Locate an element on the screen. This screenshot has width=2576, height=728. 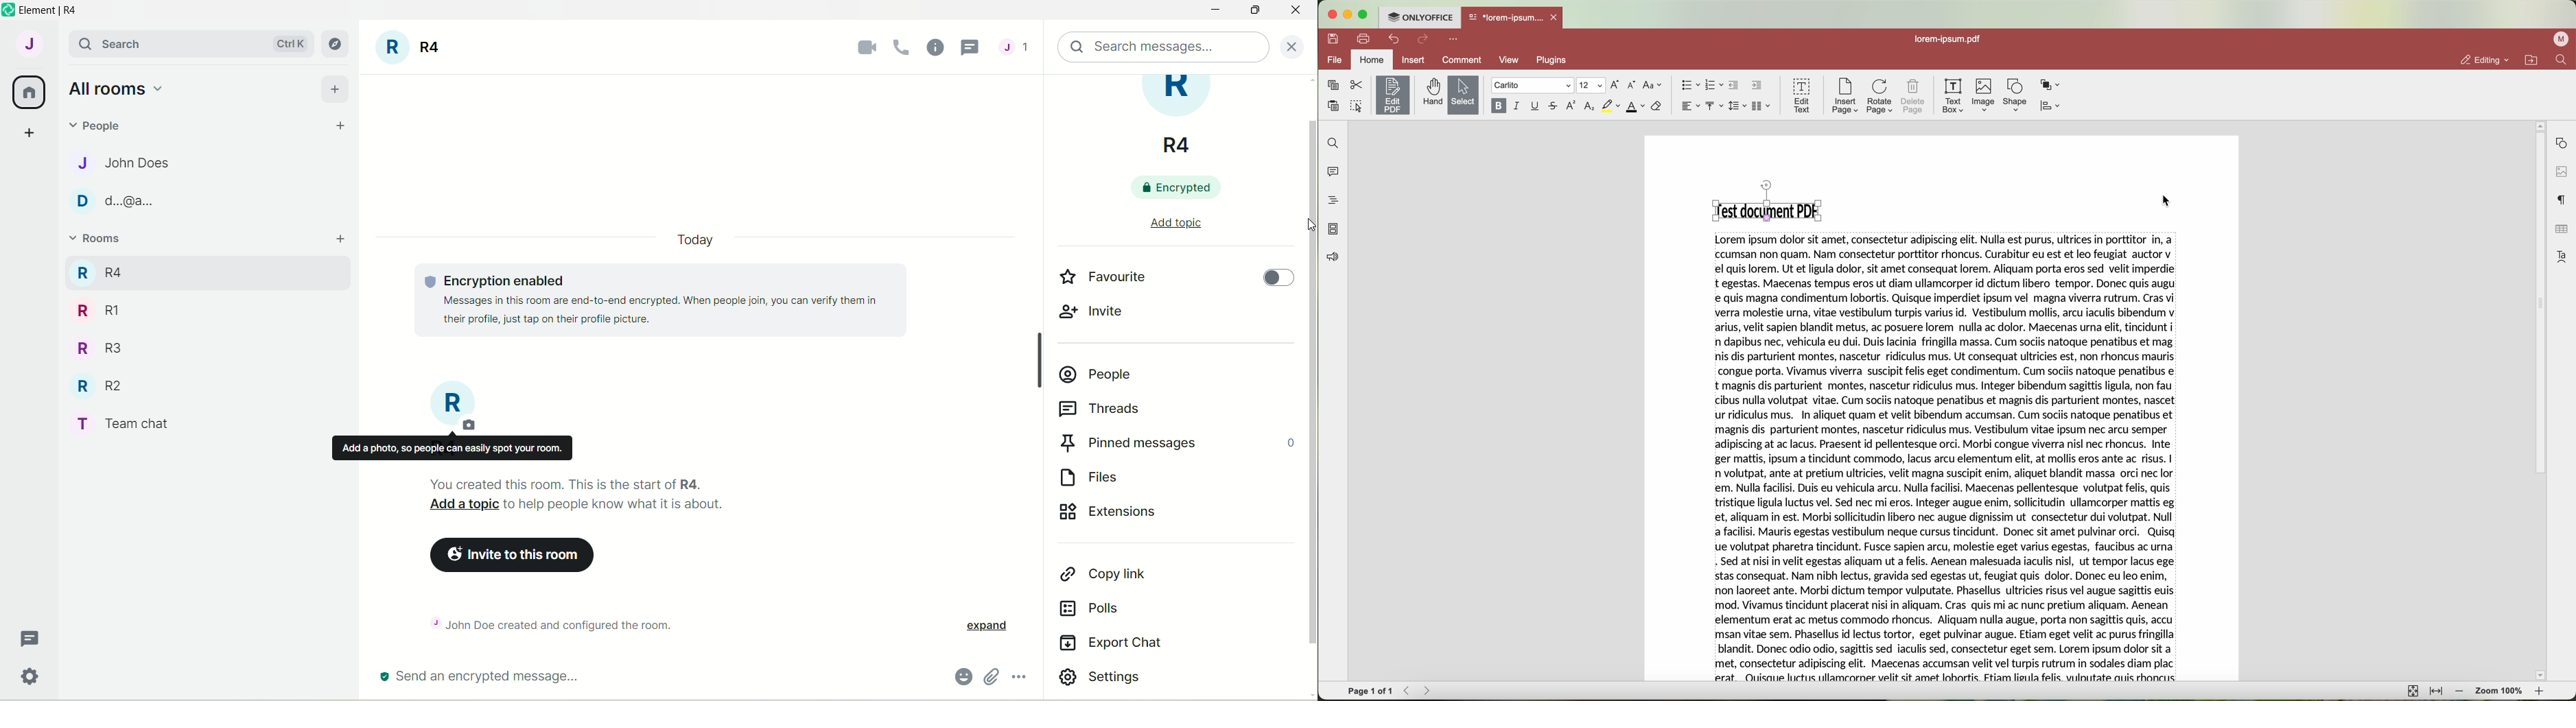
page thumbnails is located at coordinates (1334, 230).